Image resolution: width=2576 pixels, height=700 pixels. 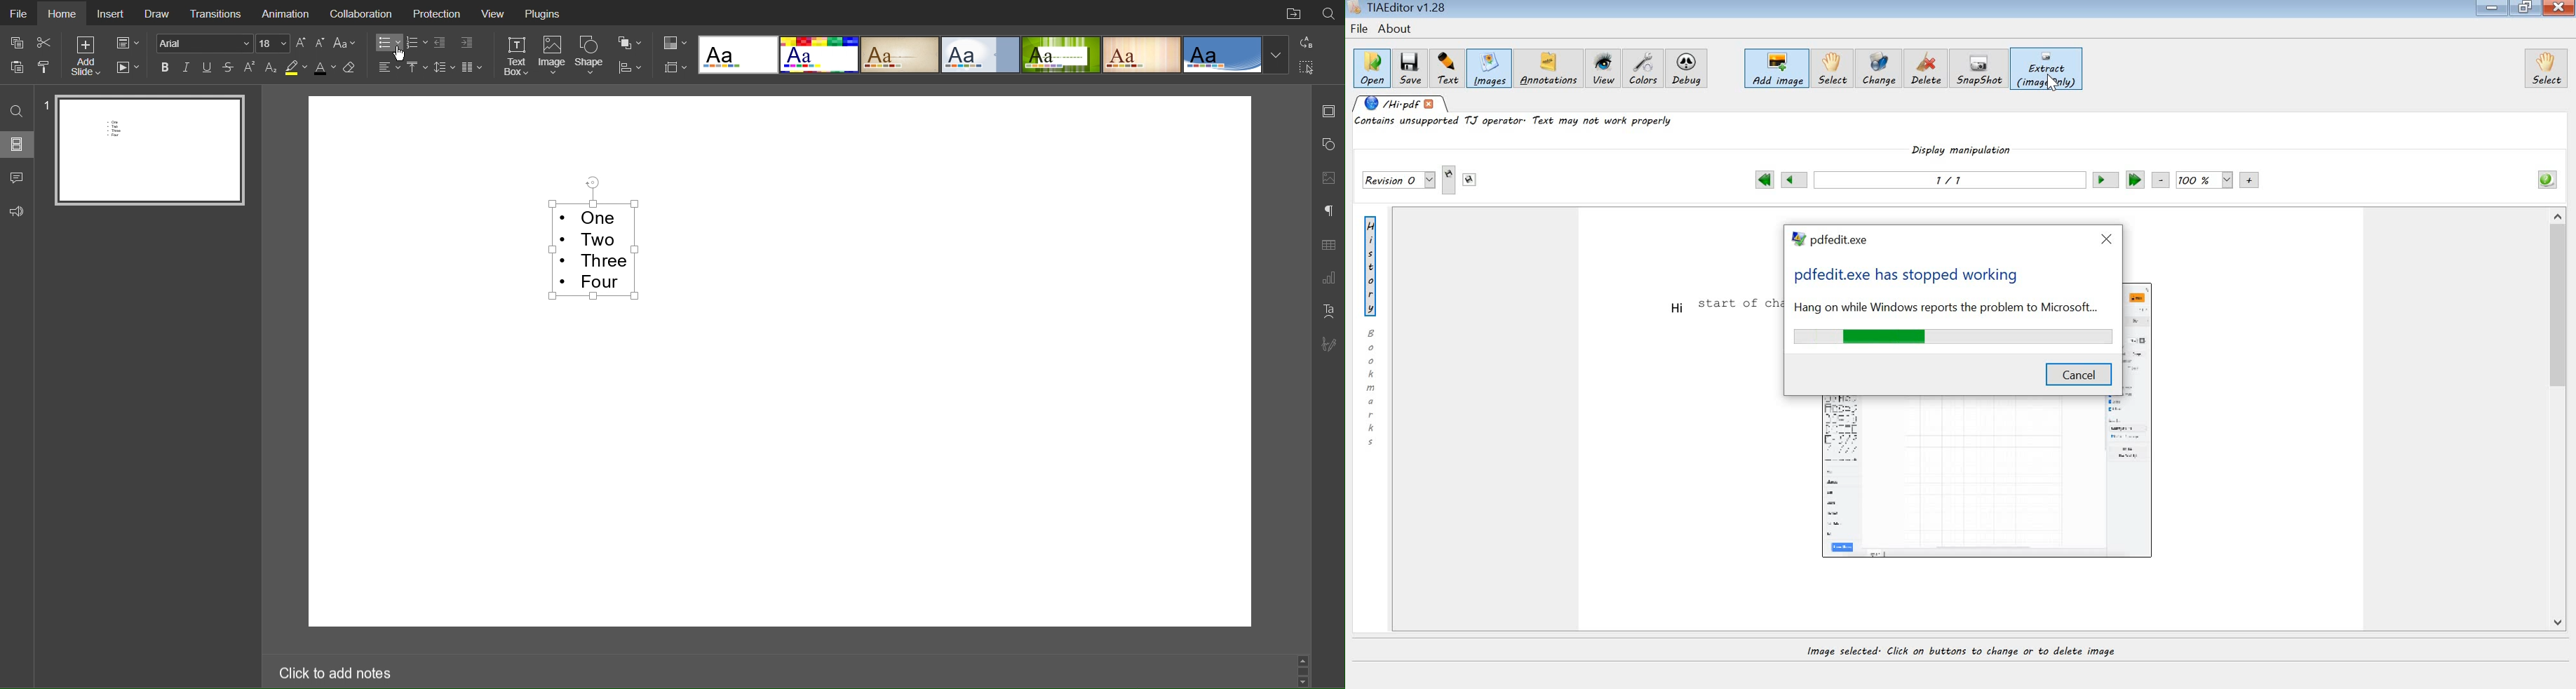 What do you see at coordinates (271, 68) in the screenshot?
I see `Subscript` at bounding box center [271, 68].